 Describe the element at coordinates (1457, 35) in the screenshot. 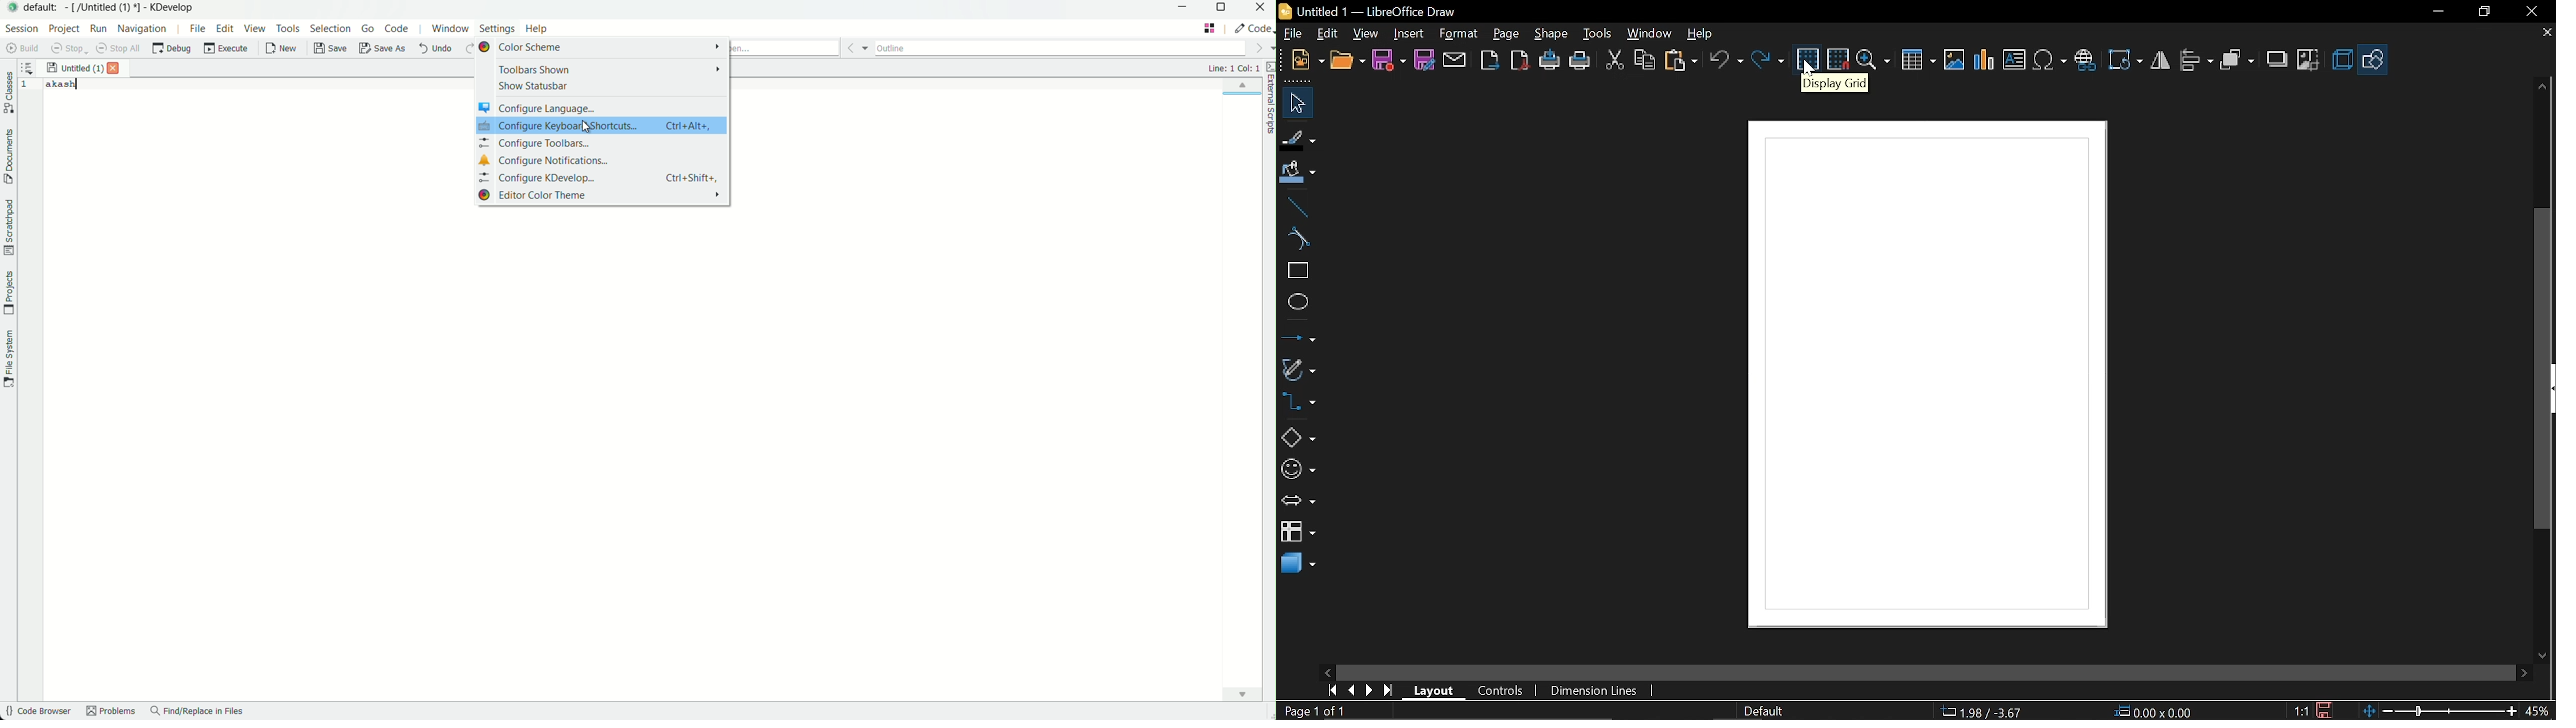

I see `Format` at that location.